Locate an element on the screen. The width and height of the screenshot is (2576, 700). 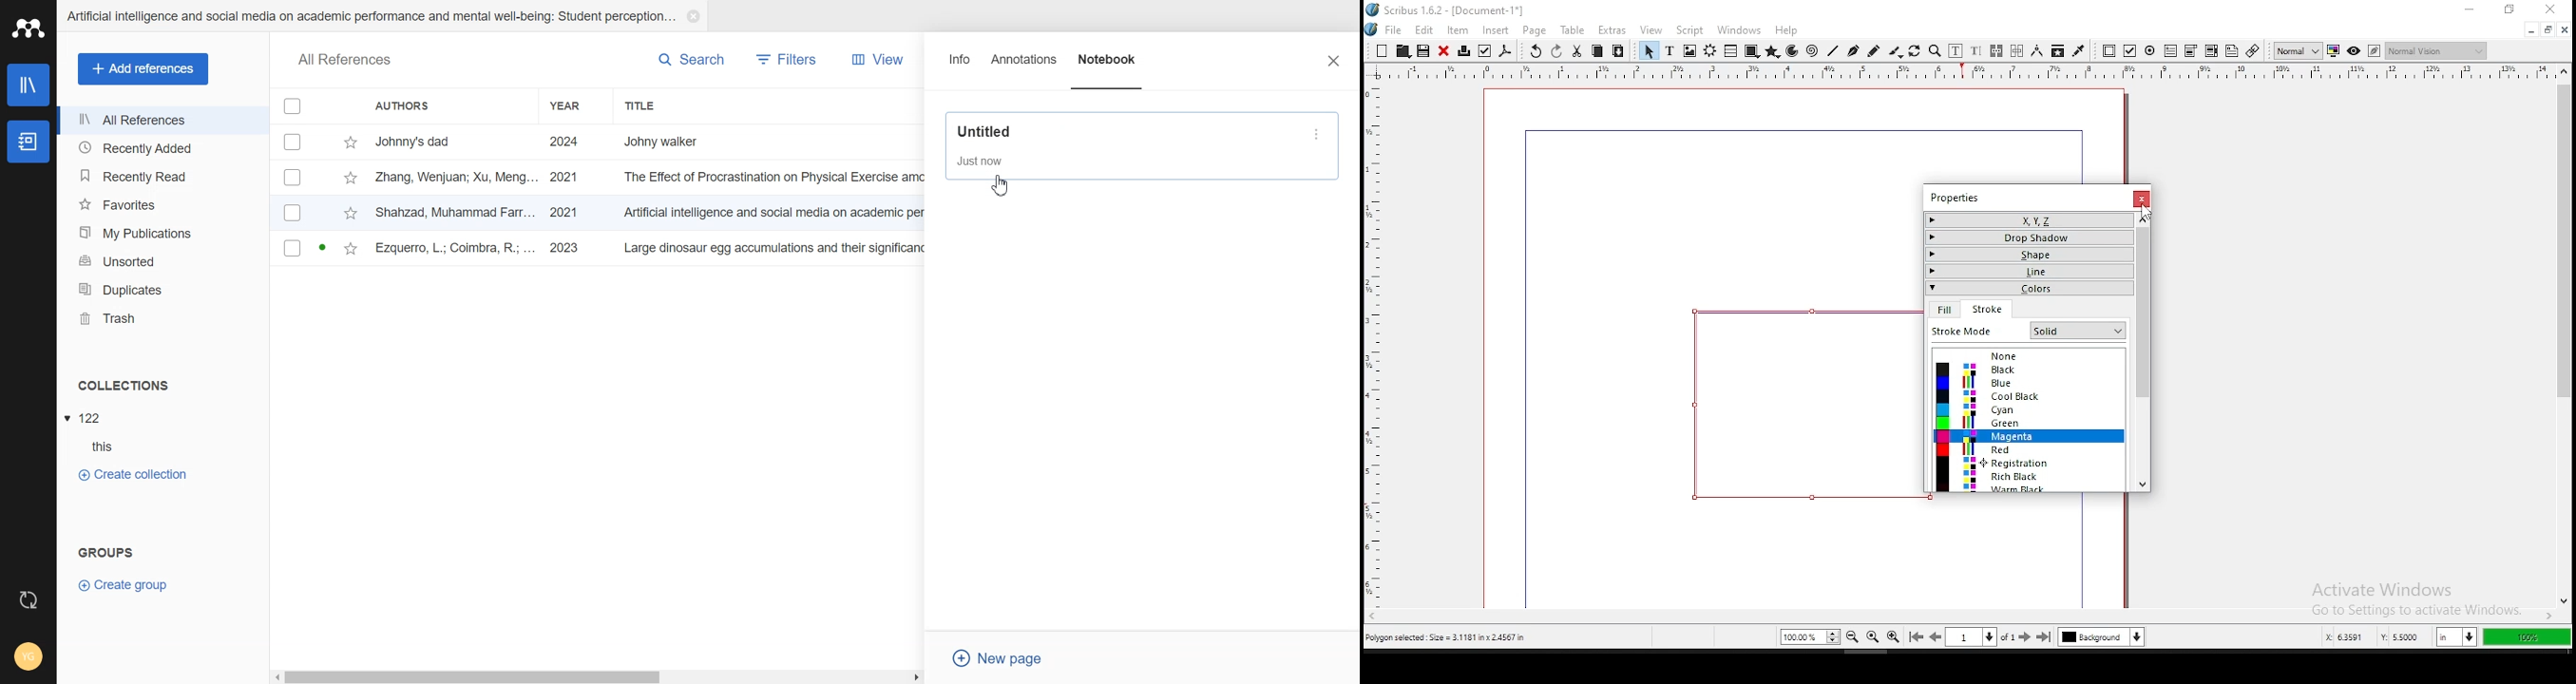
render frame is located at coordinates (1709, 51).